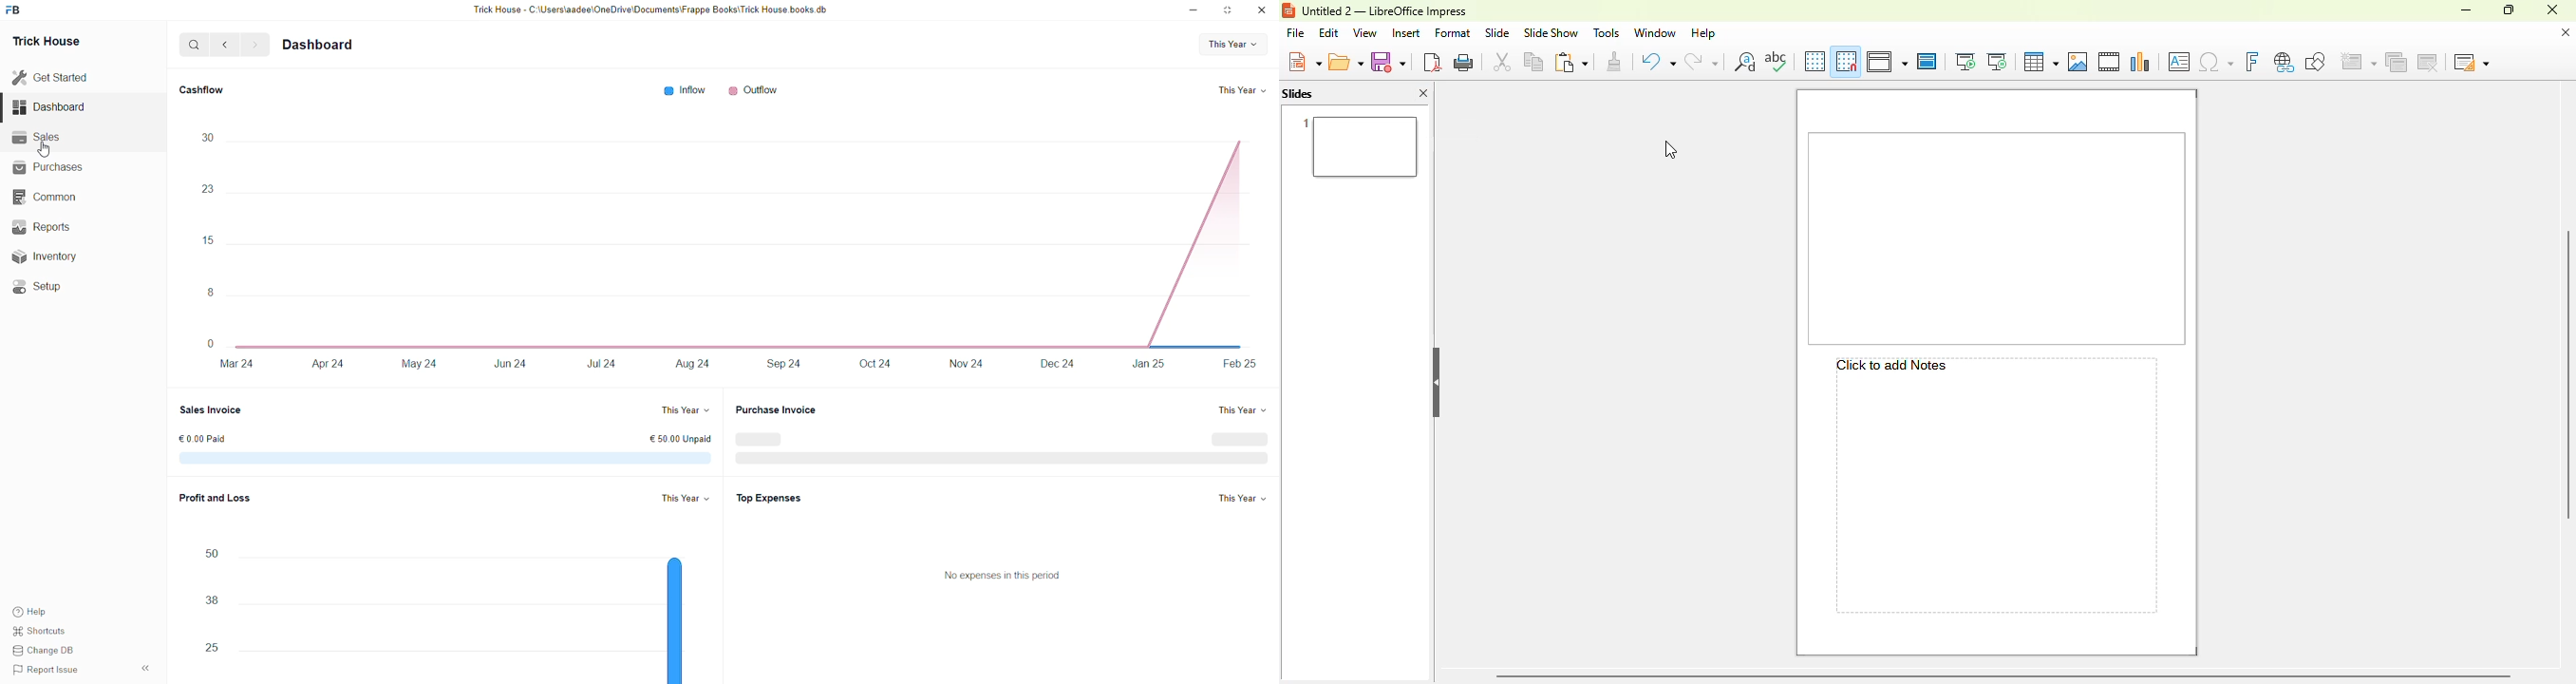 This screenshot has height=700, width=2576. What do you see at coordinates (754, 89) in the screenshot?
I see `Outflow` at bounding box center [754, 89].